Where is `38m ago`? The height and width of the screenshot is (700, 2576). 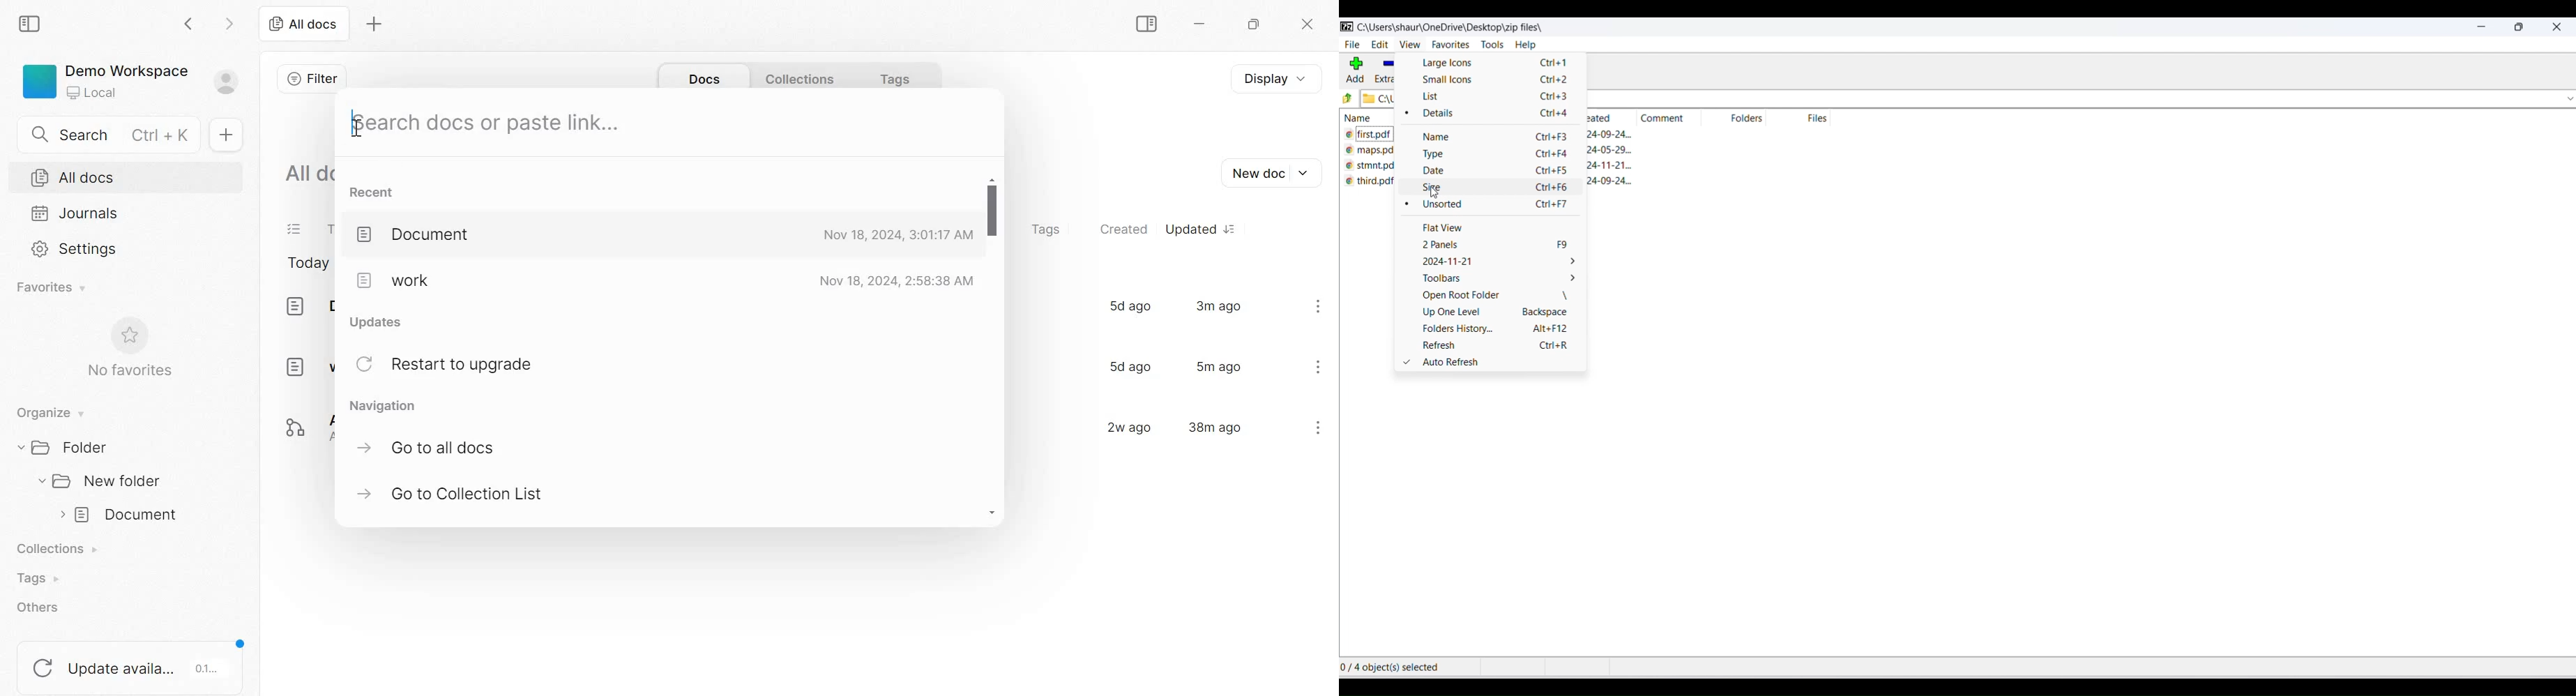
38m ago is located at coordinates (1215, 426).